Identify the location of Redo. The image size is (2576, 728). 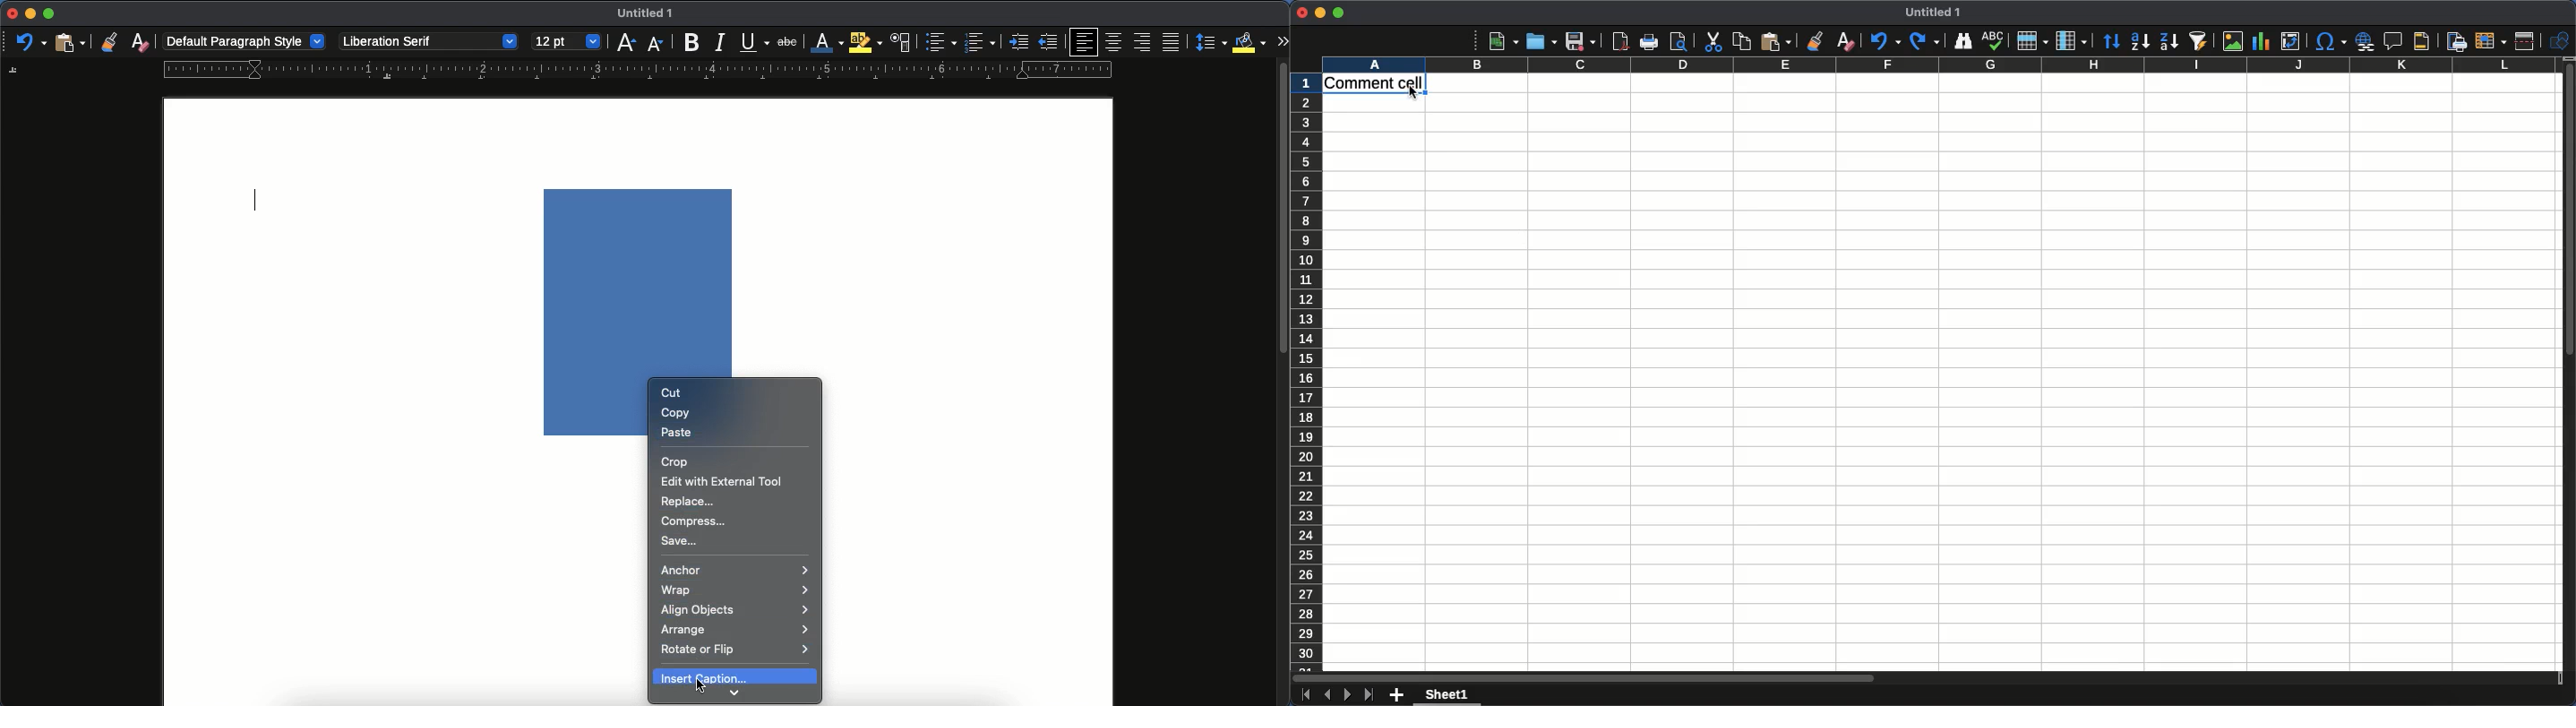
(1925, 42).